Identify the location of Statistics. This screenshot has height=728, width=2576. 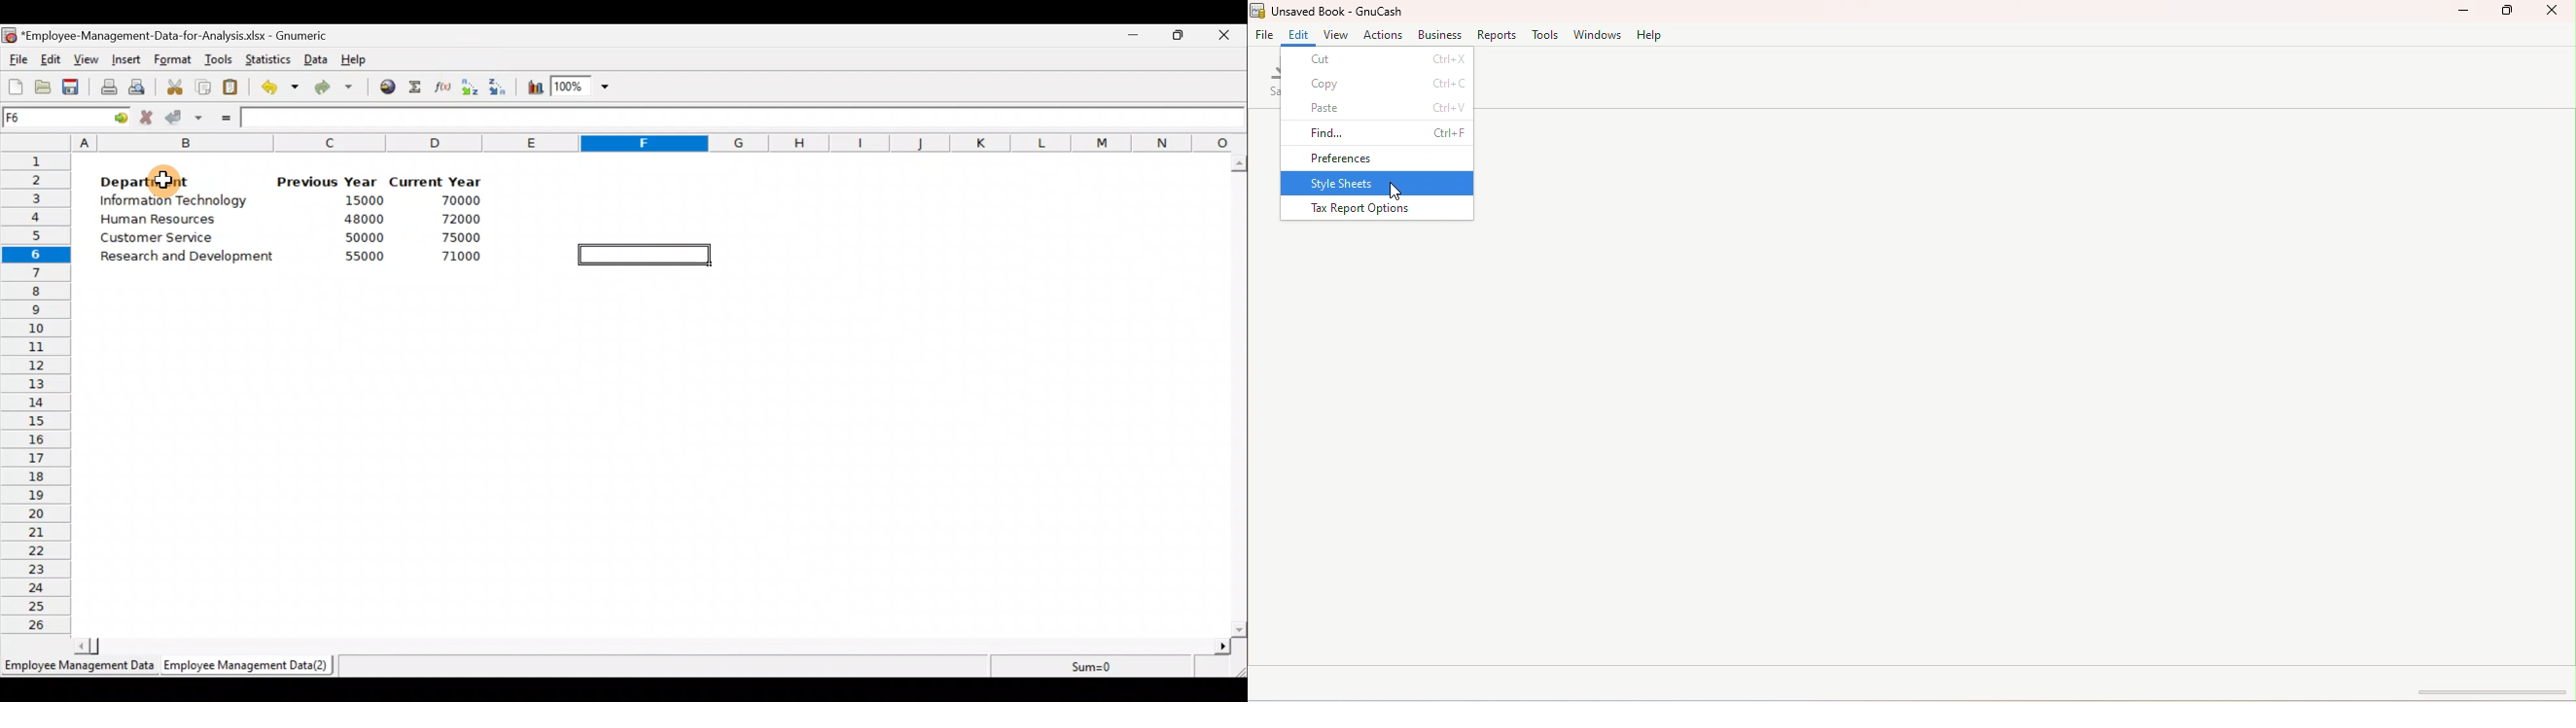
(265, 58).